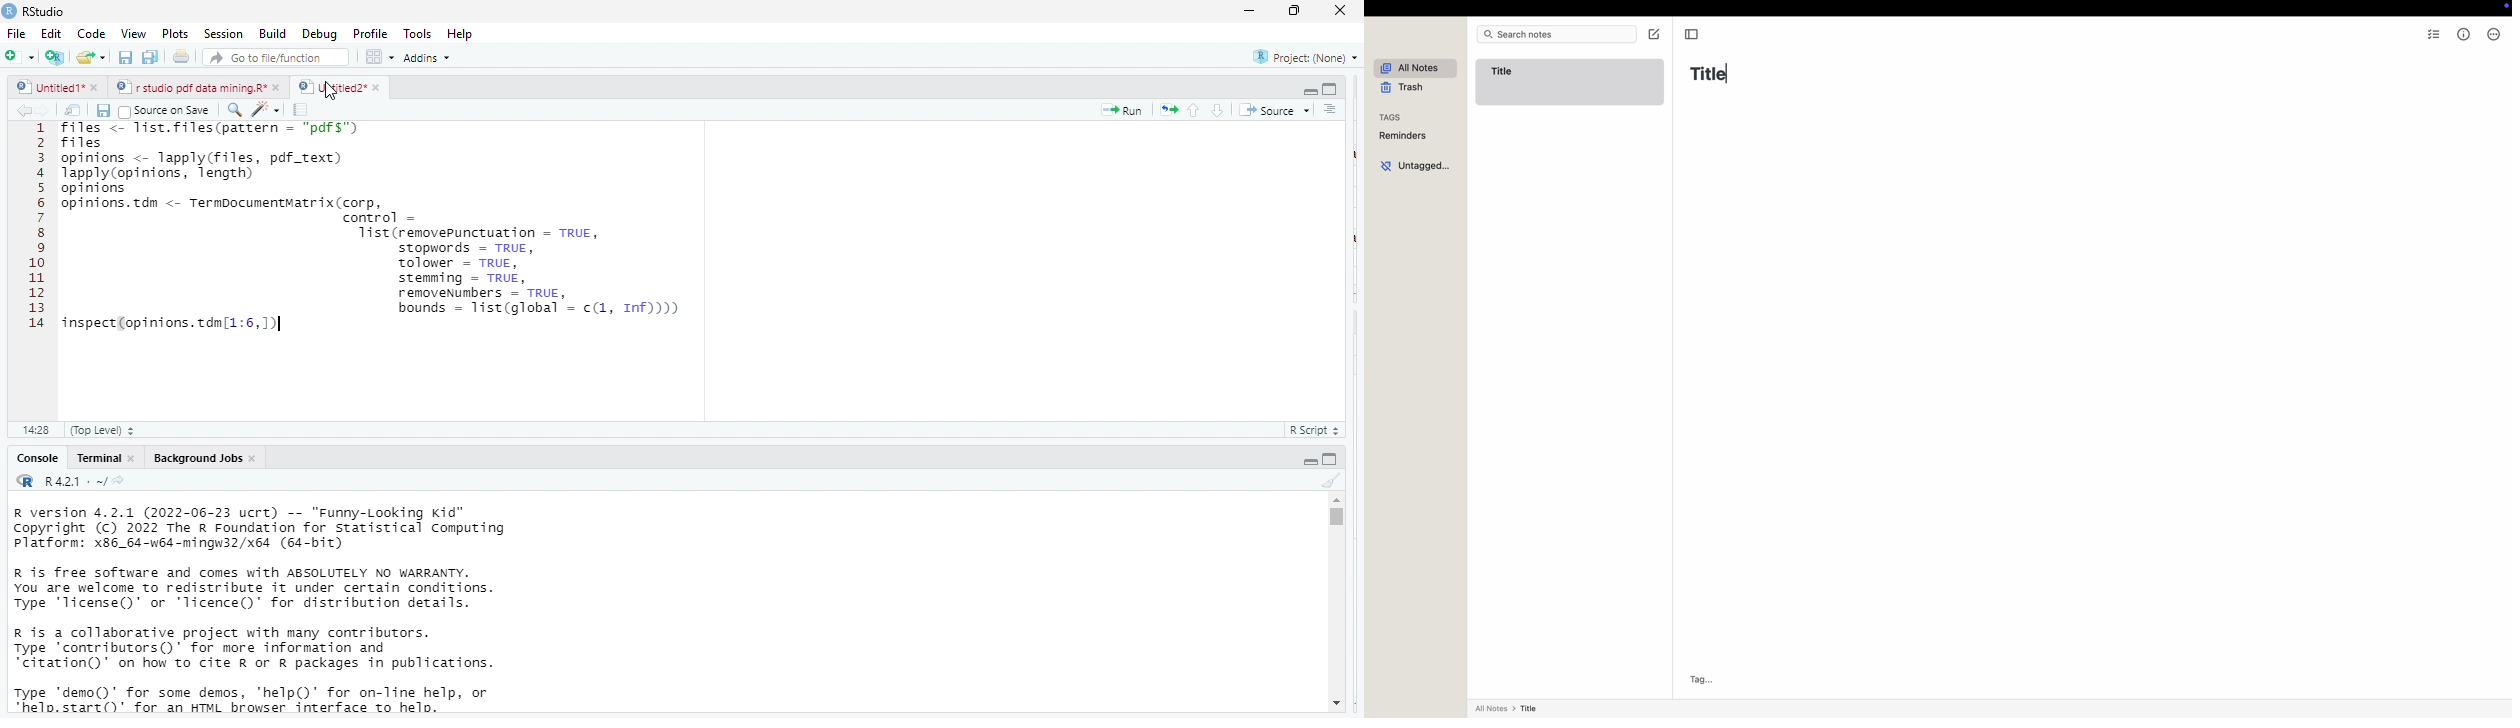 Image resolution: width=2520 pixels, height=728 pixels. Describe the element at coordinates (1310, 92) in the screenshot. I see `hide r script` at that location.